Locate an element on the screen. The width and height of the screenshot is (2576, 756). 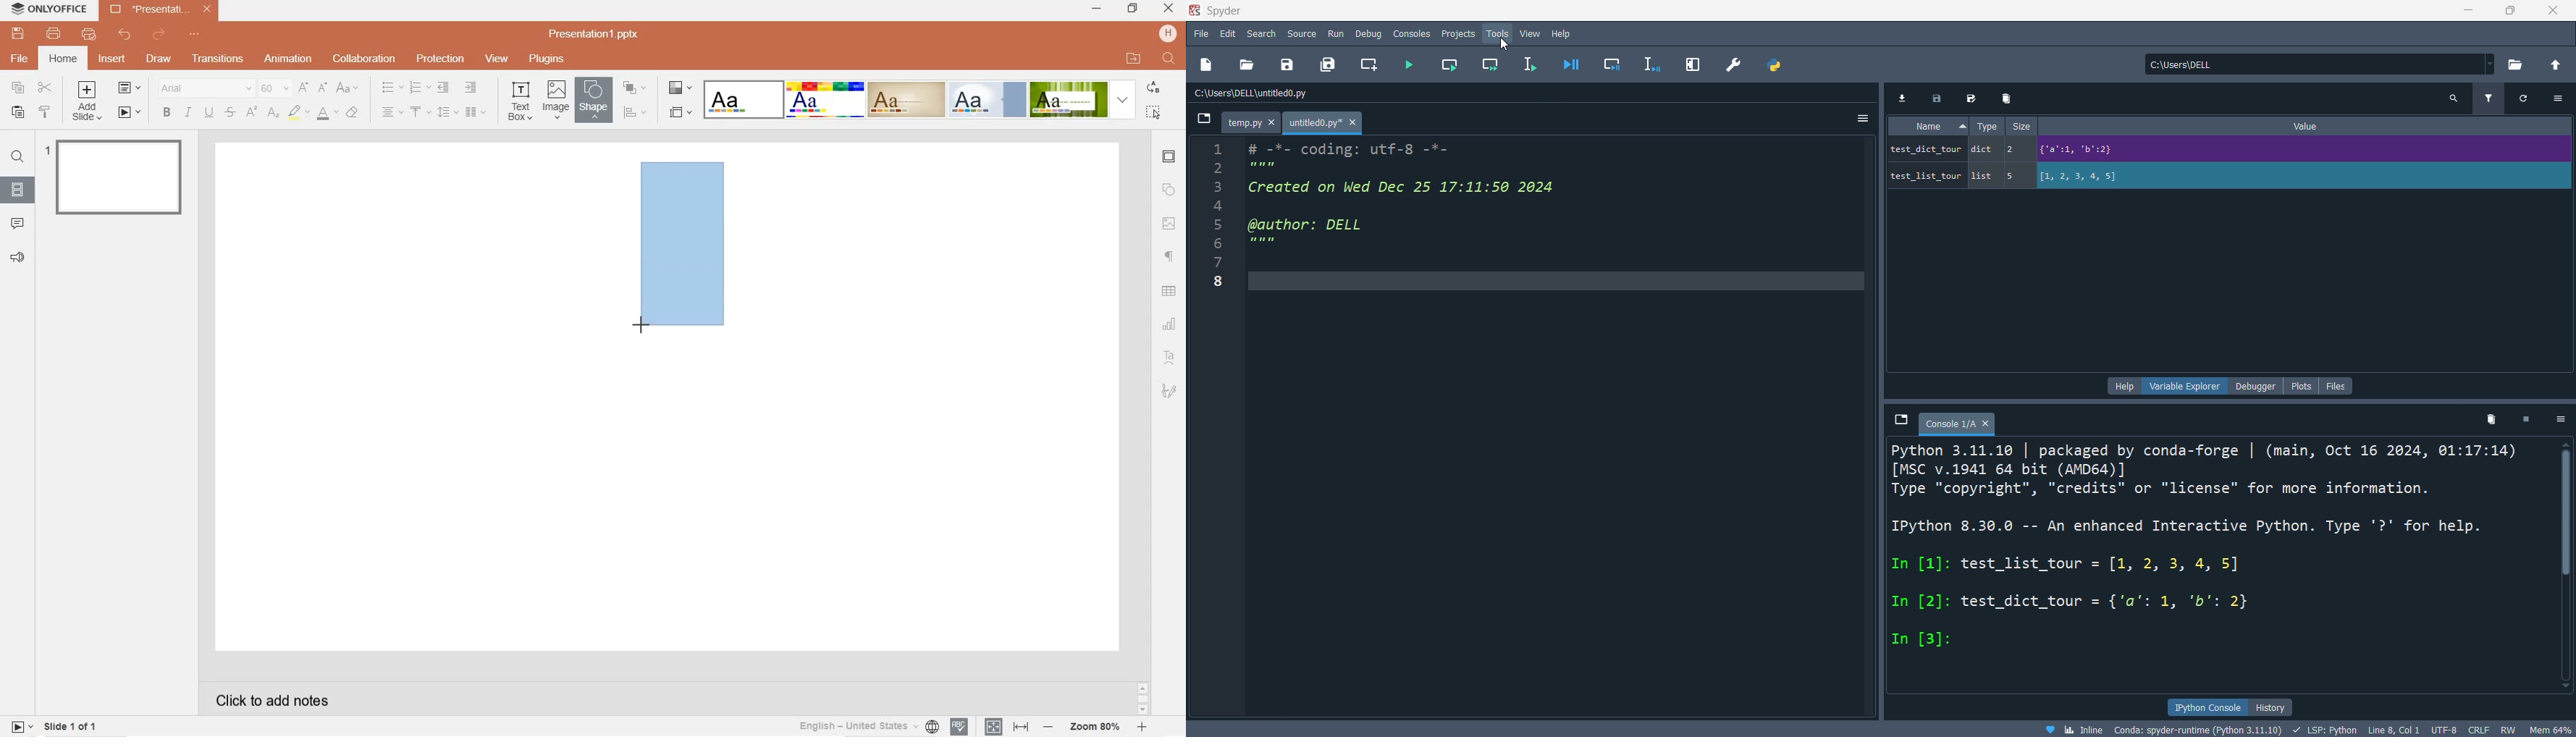
help  is located at coordinates (2122, 387).